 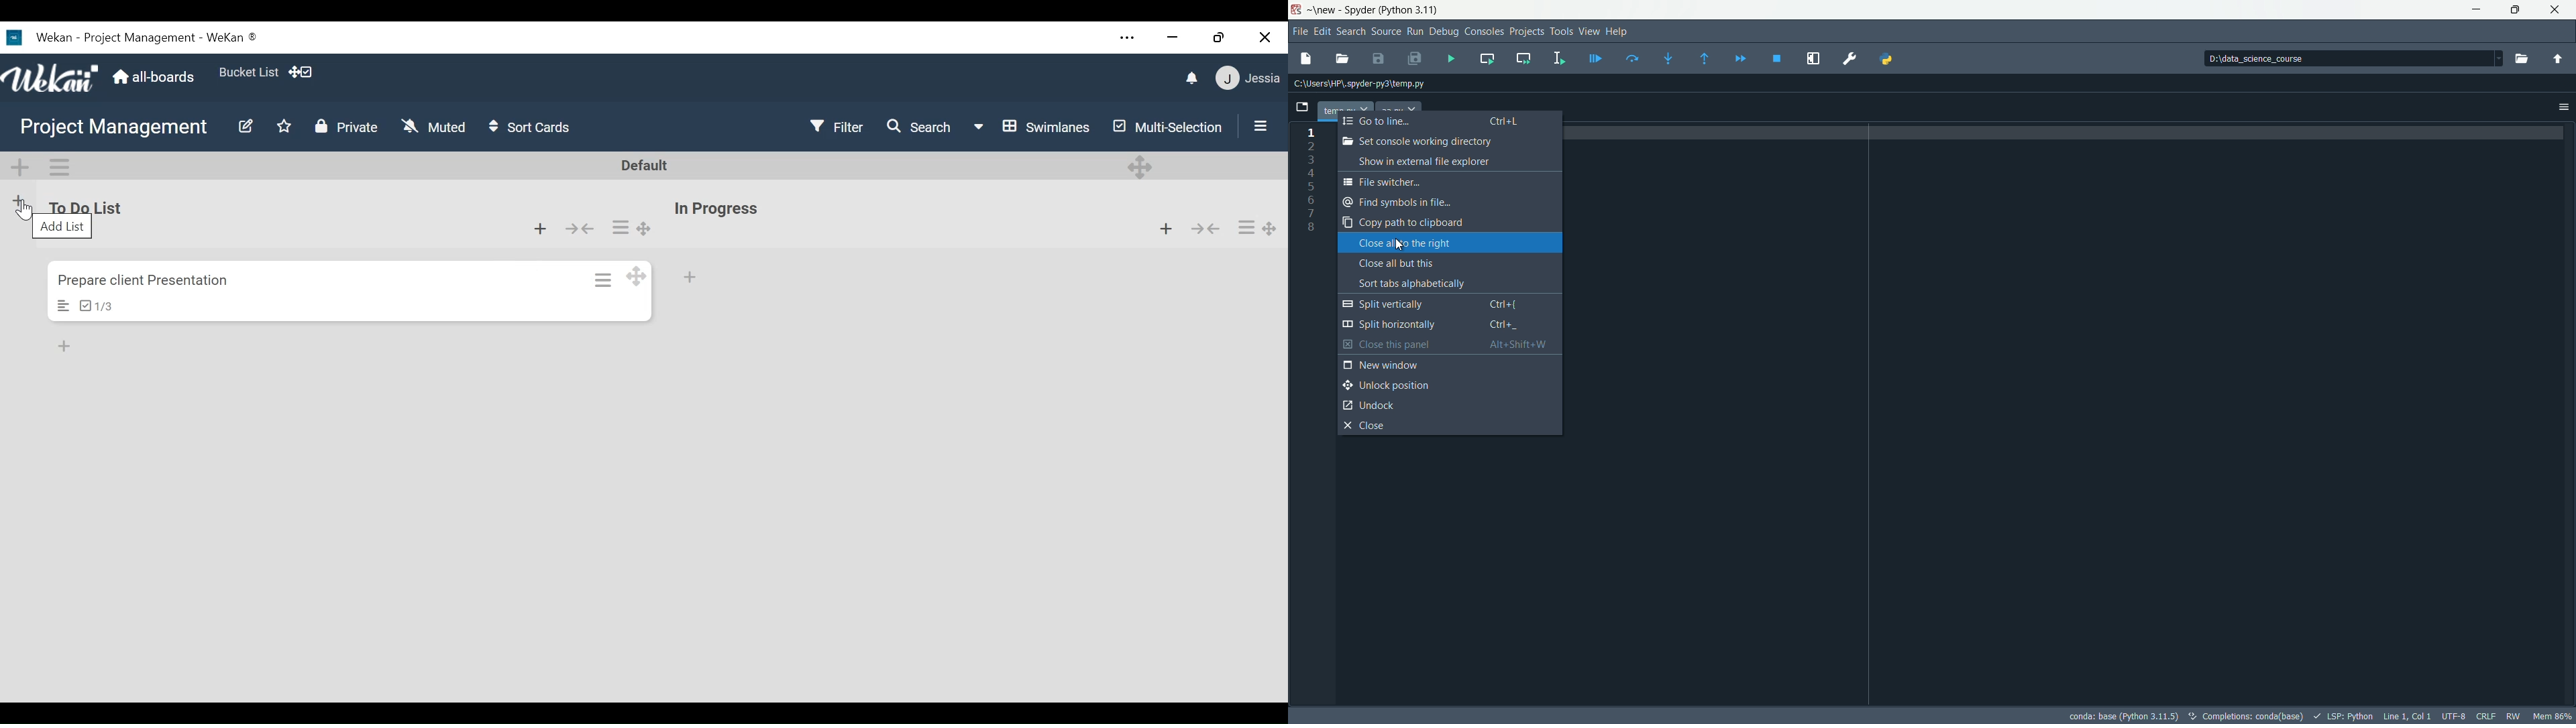 I want to click on undock, so click(x=1370, y=404).